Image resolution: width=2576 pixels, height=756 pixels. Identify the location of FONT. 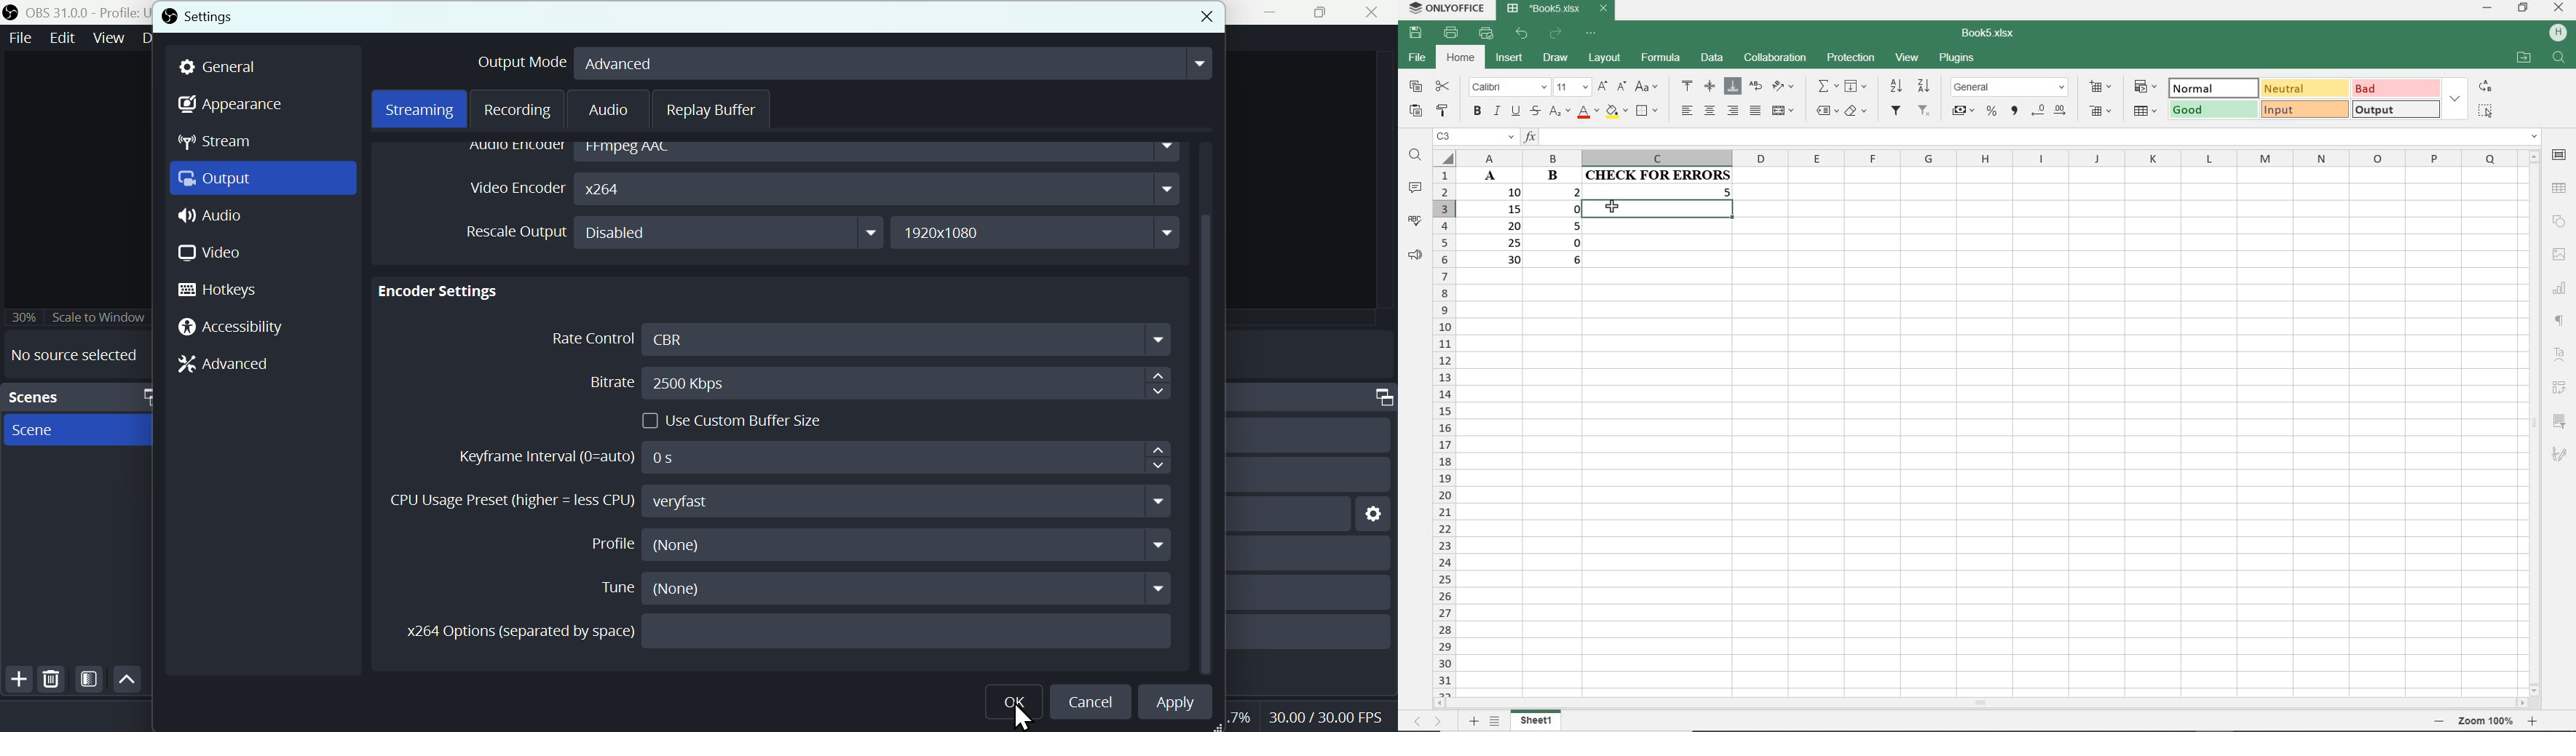
(1506, 88).